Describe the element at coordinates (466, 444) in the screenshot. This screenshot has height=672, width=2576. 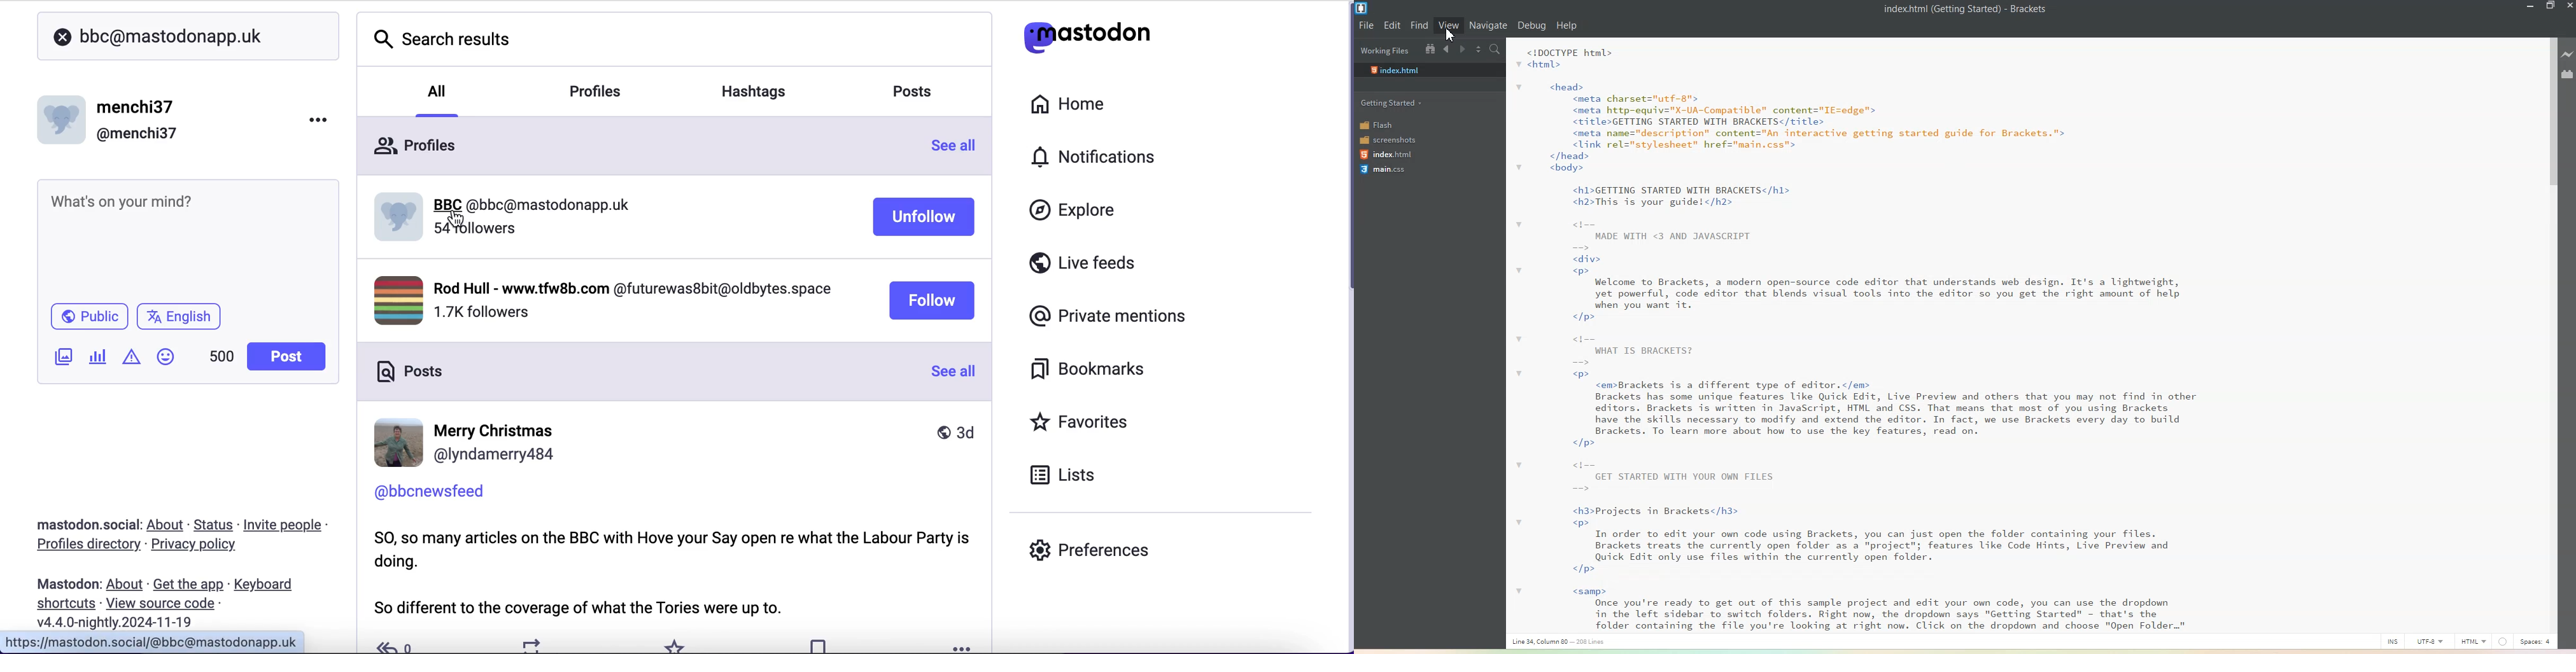
I see `ser` at that location.